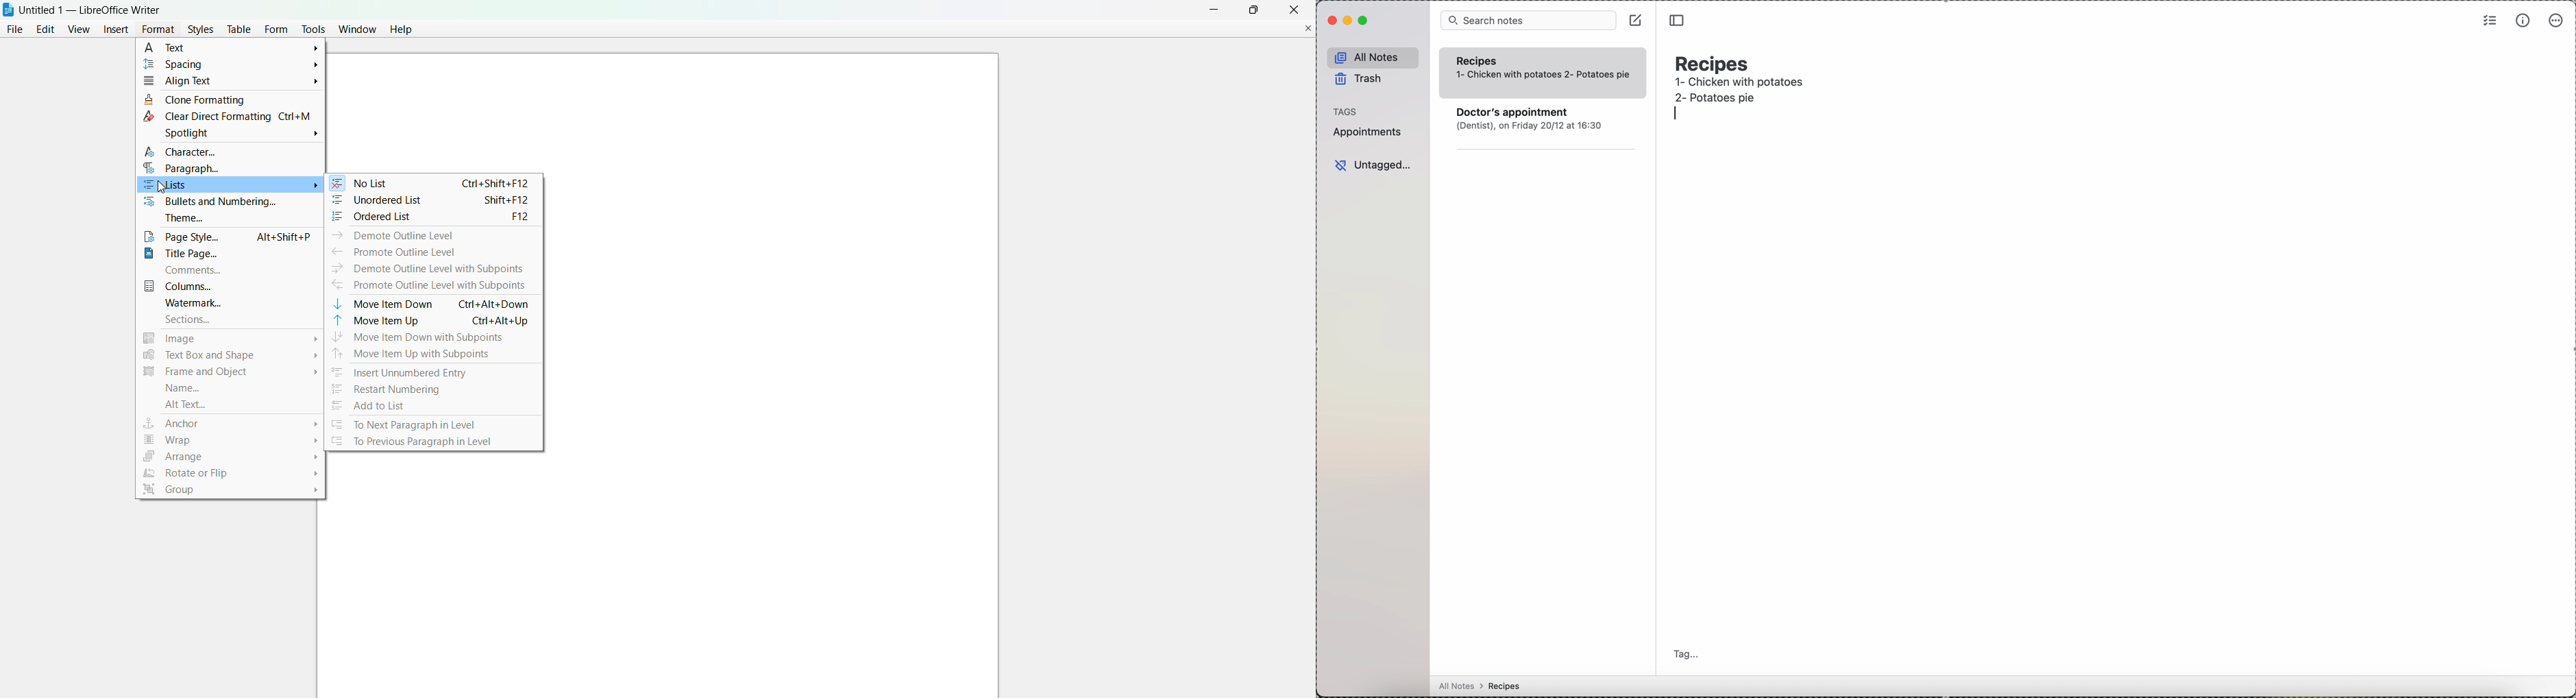  I want to click on maximize, so click(1366, 21).